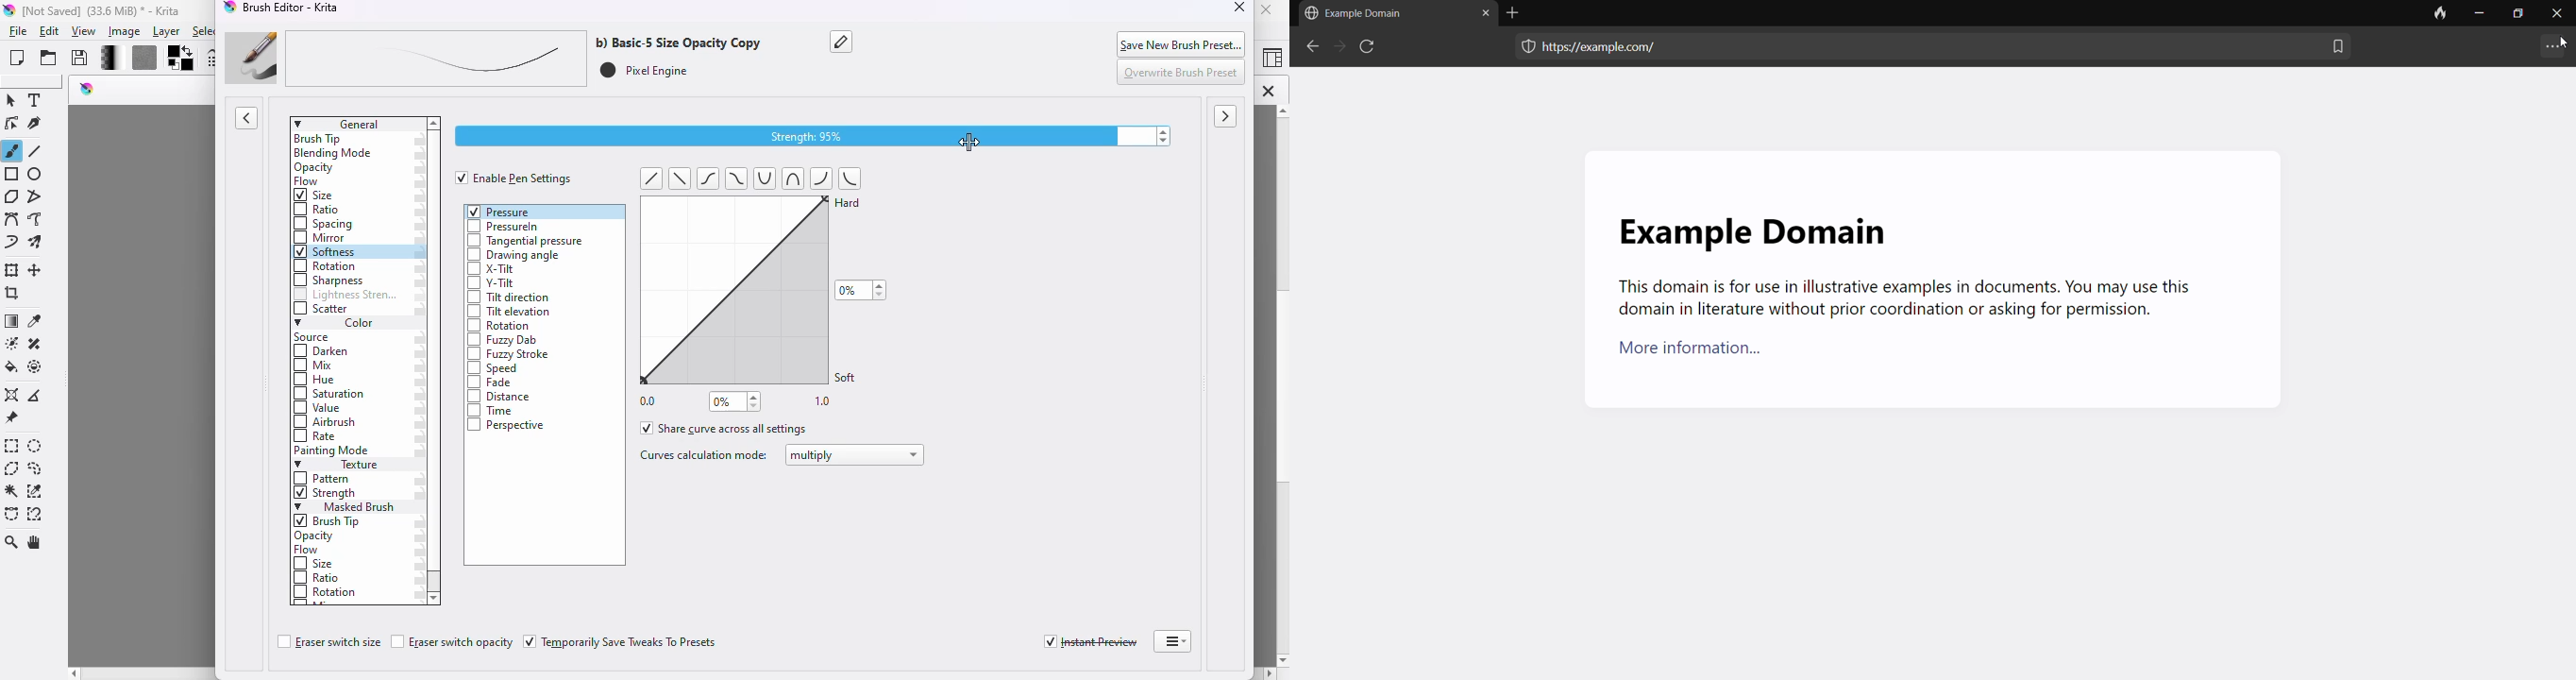  Describe the element at coordinates (824, 402) in the screenshot. I see `1.0` at that location.